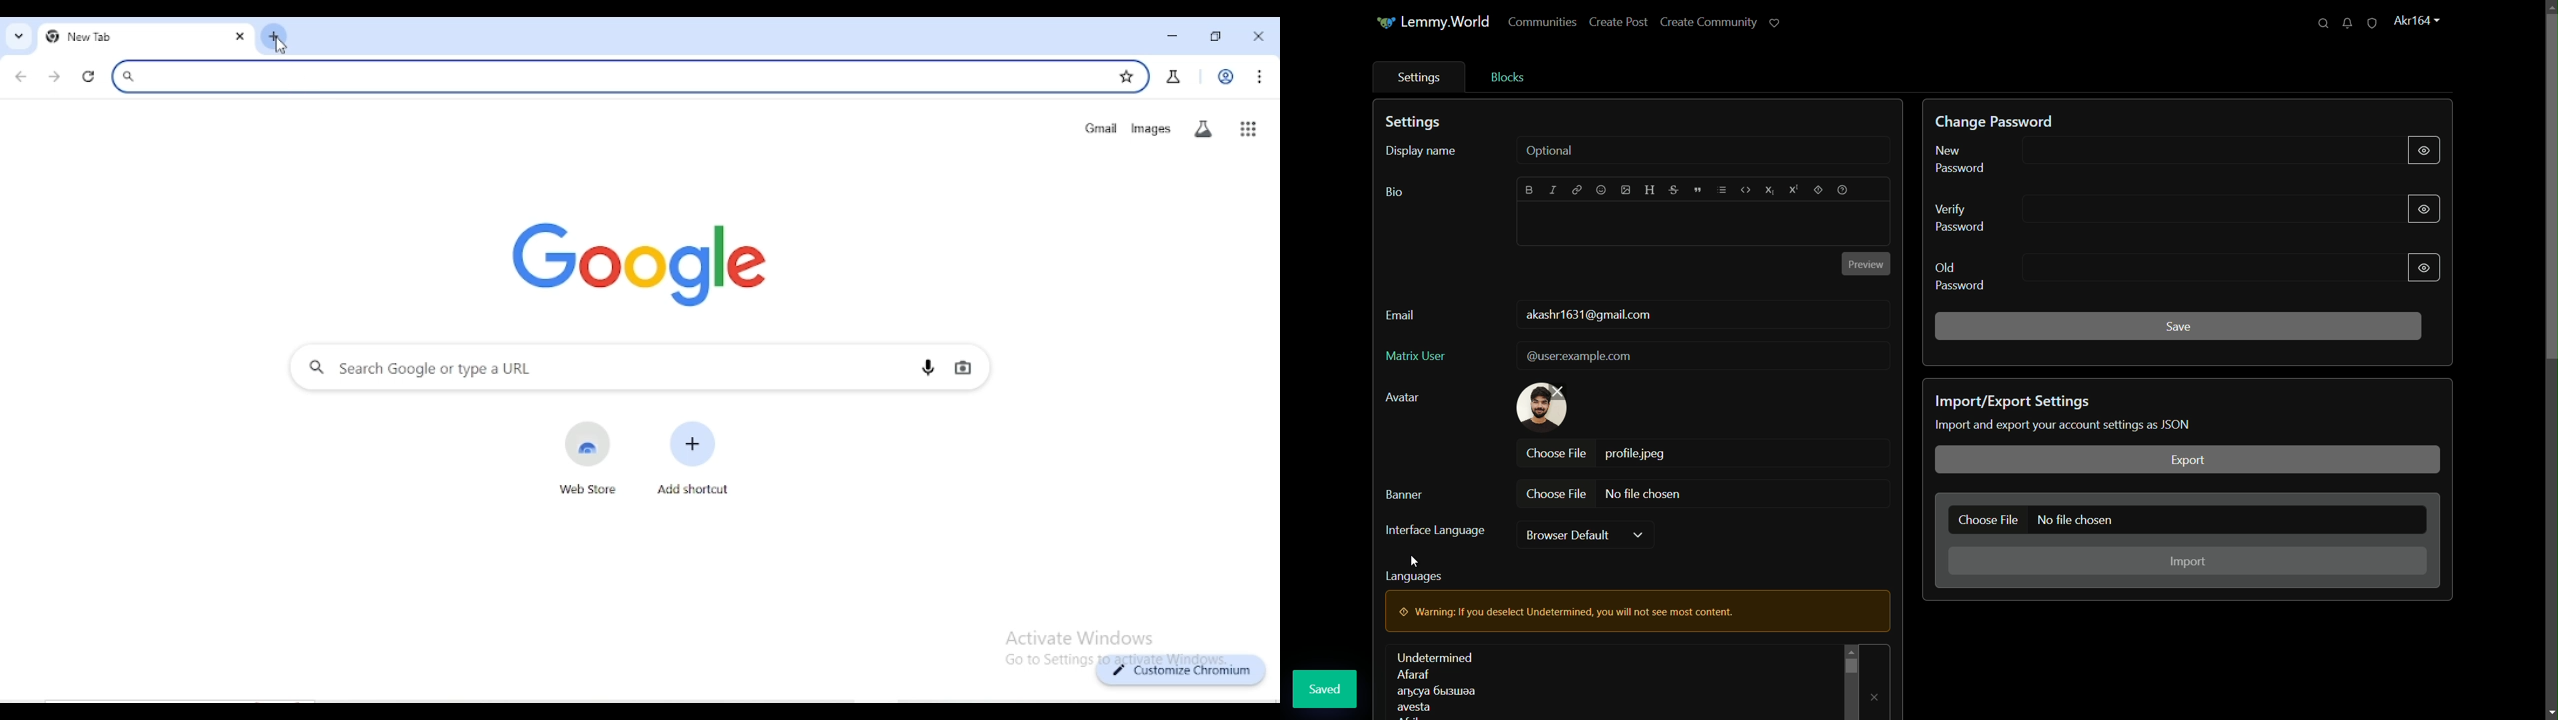 The height and width of the screenshot is (728, 2576). What do you see at coordinates (1645, 495) in the screenshot?
I see `no file chosen` at bounding box center [1645, 495].